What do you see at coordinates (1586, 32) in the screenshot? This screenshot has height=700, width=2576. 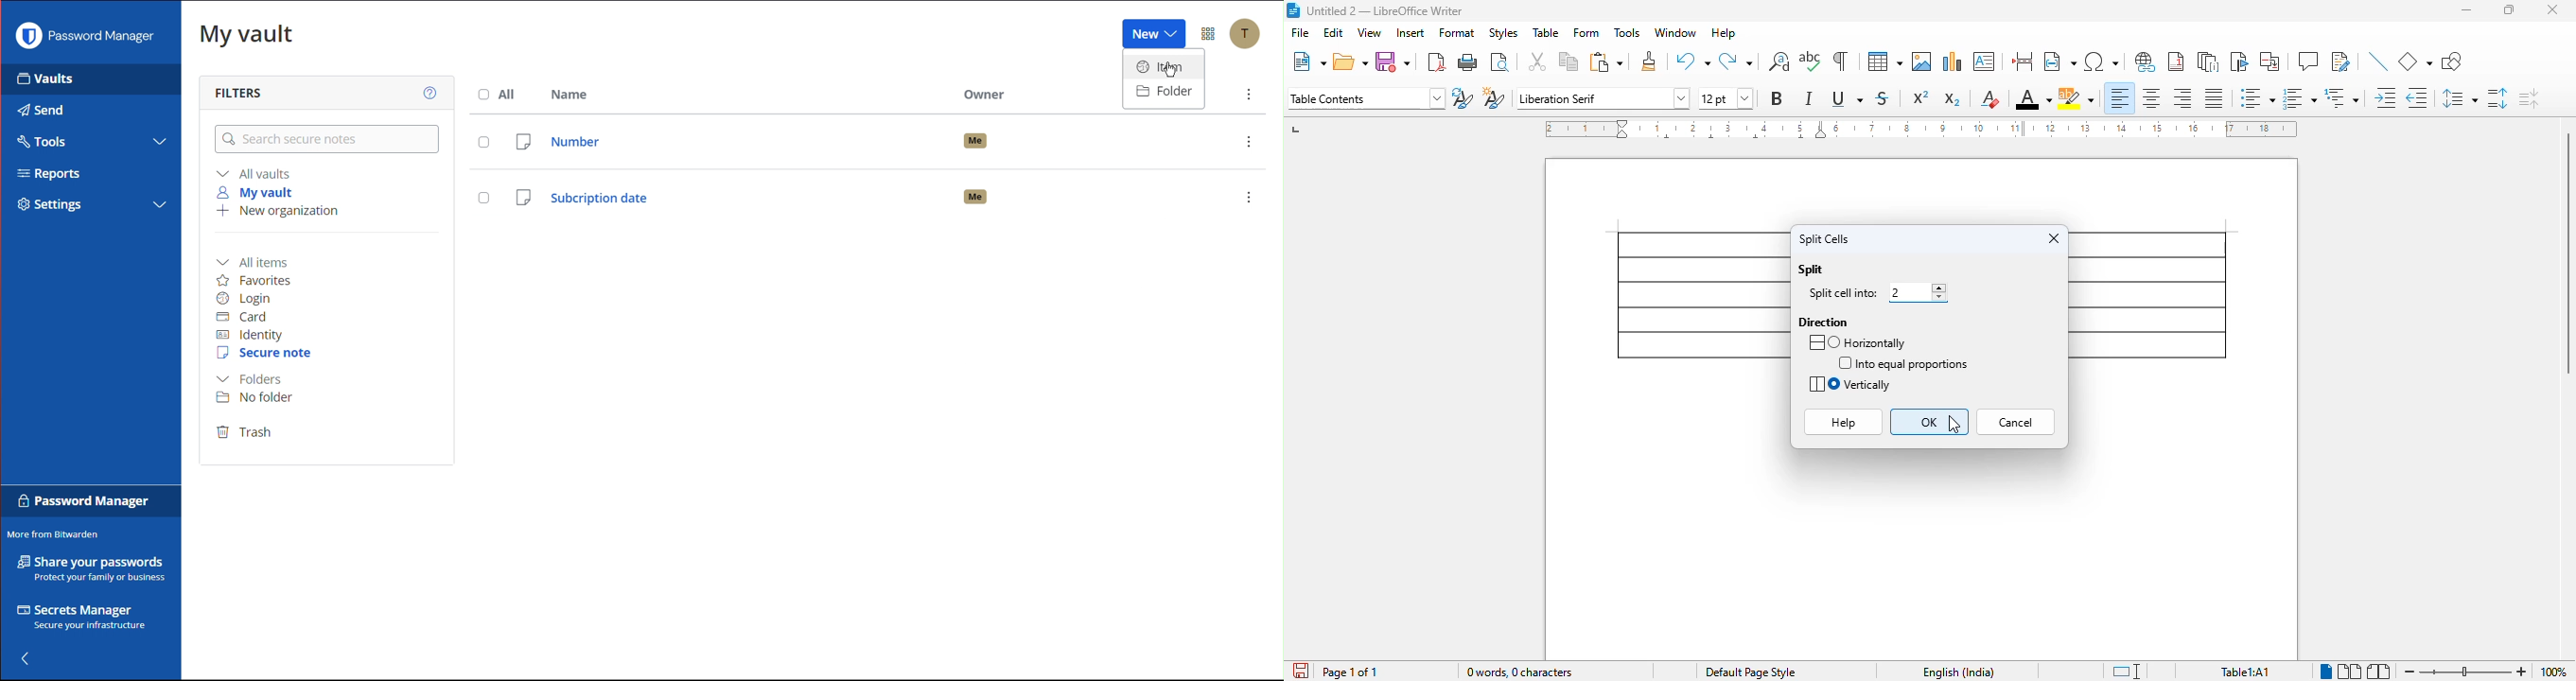 I see `form` at bounding box center [1586, 32].